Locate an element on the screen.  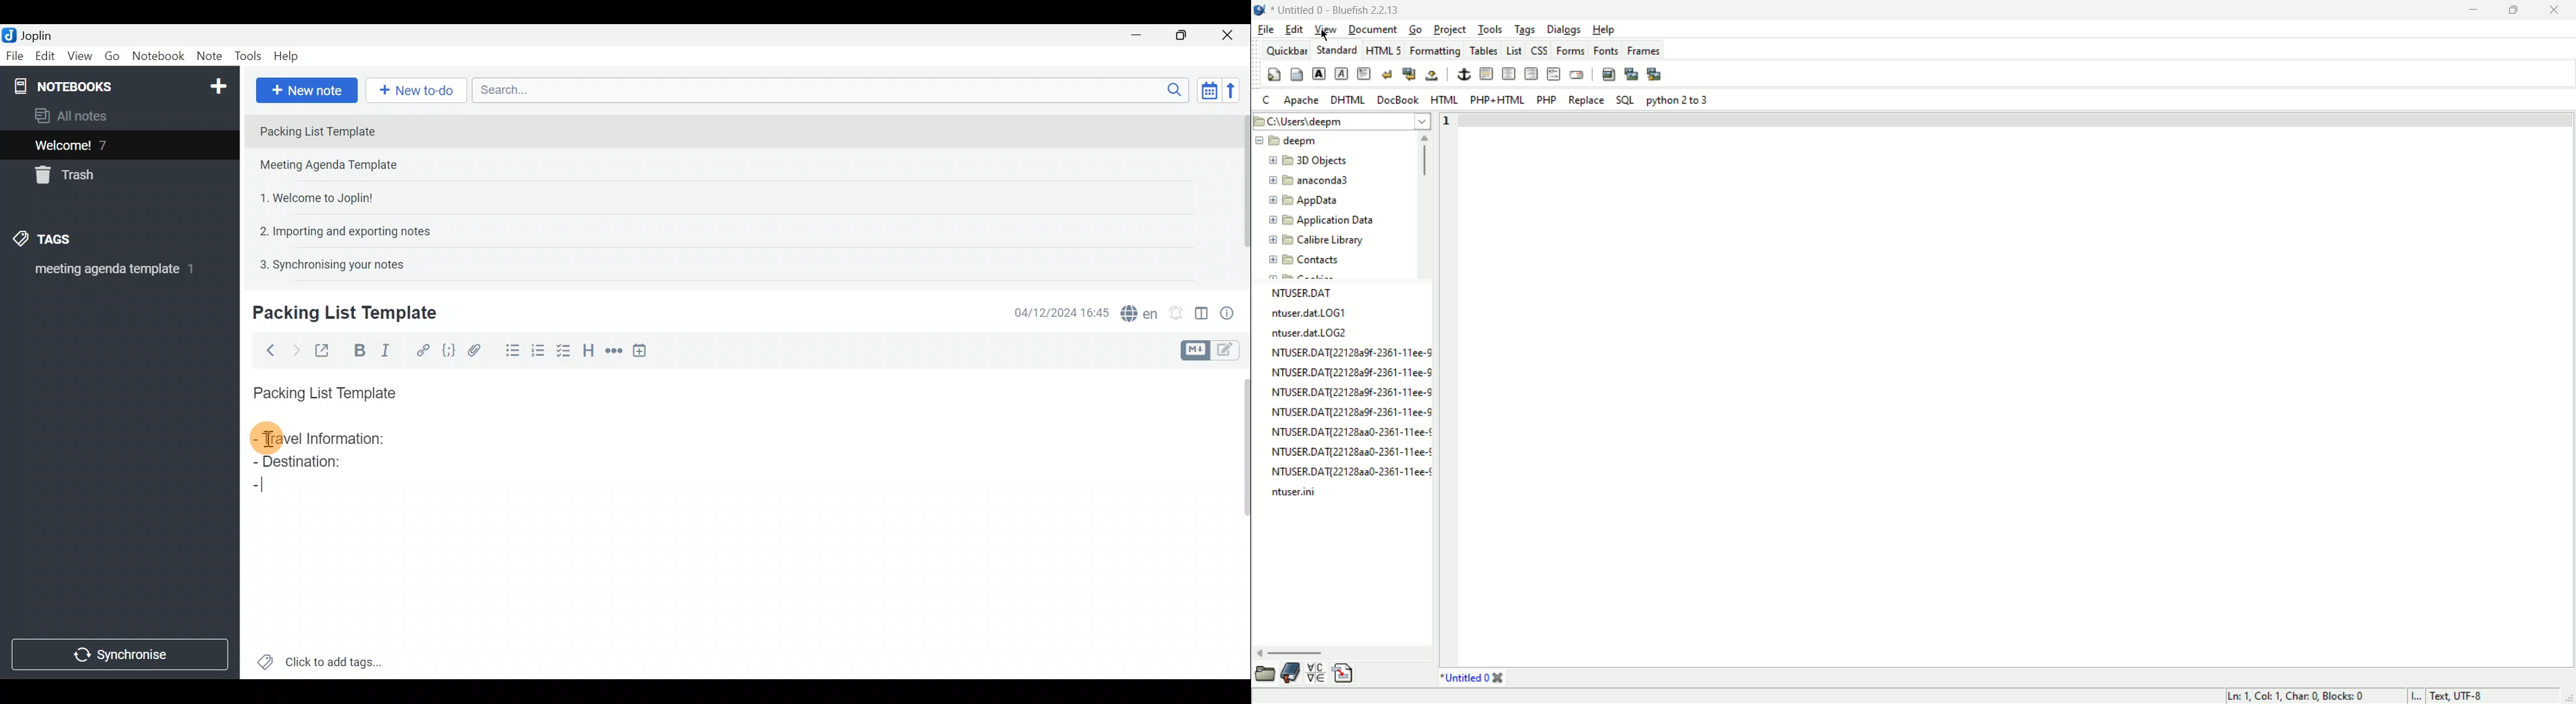
horizontal scroll bar is located at coordinates (1335, 652).